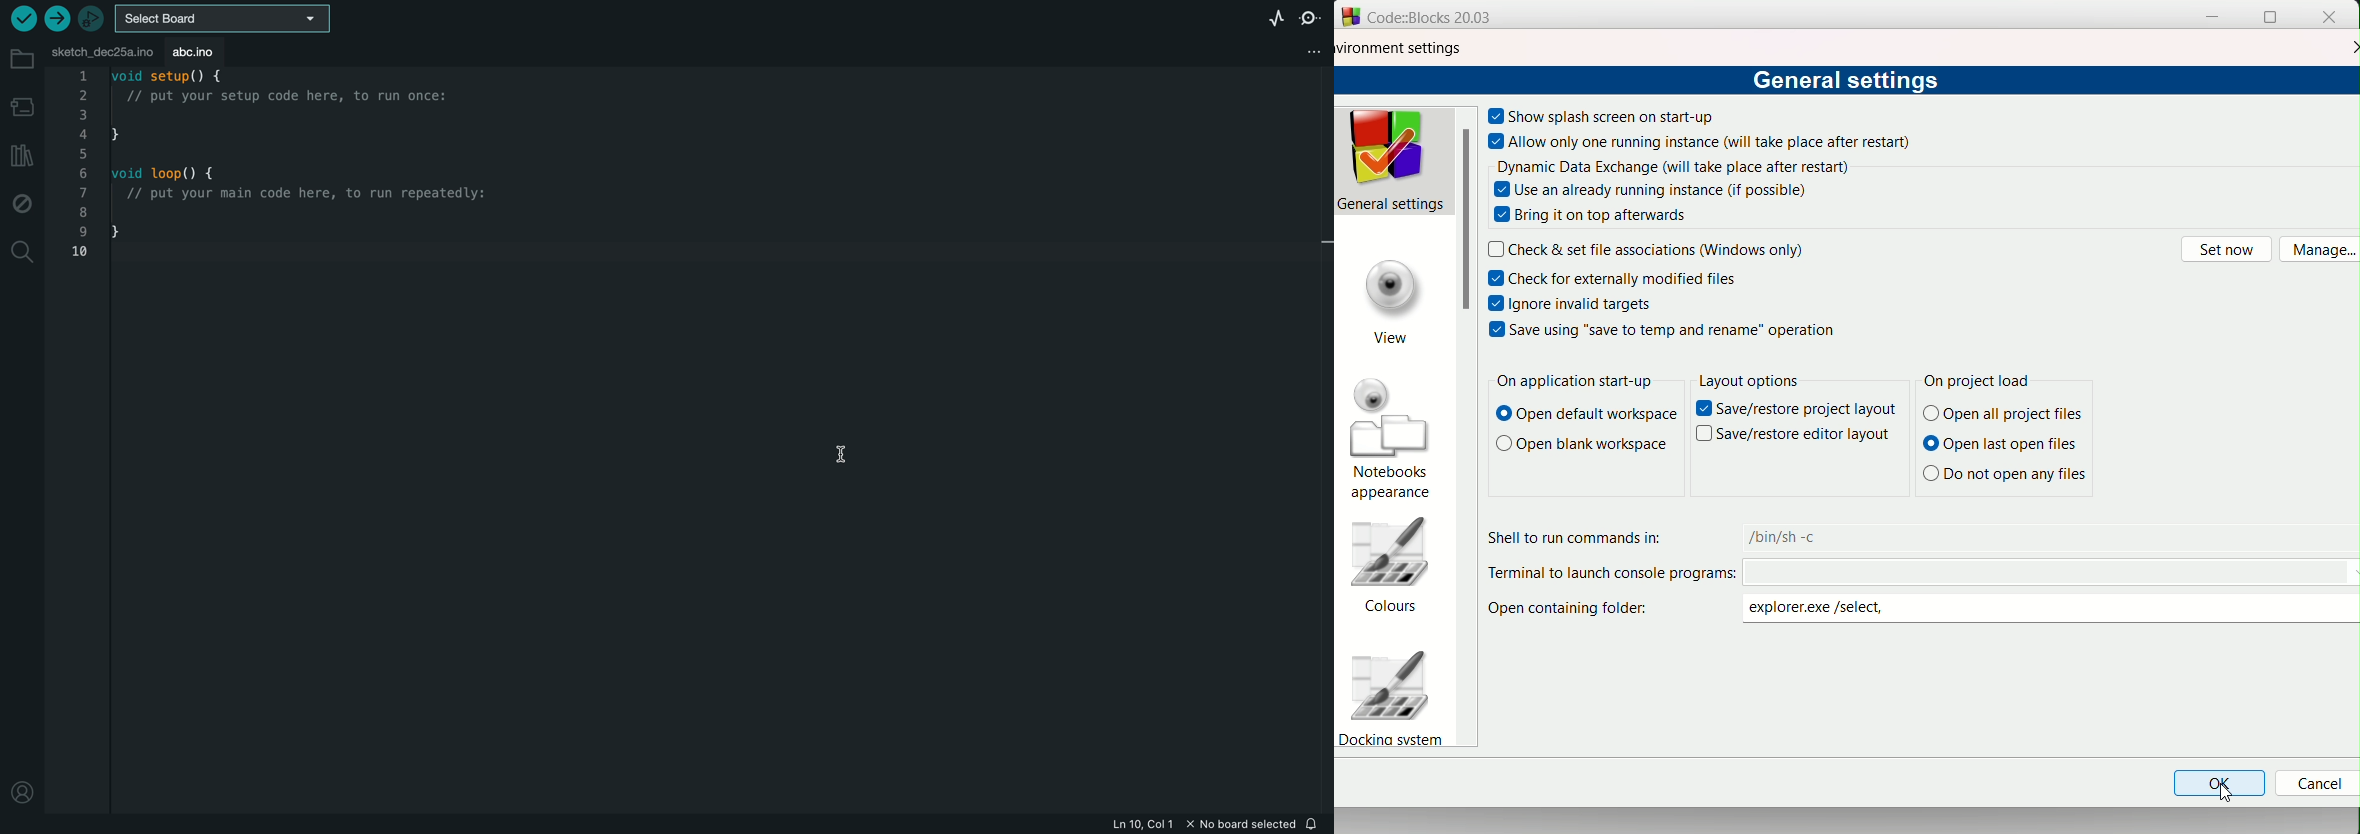 The width and height of the screenshot is (2380, 840). Describe the element at coordinates (1394, 438) in the screenshot. I see `notebooks apperances` at that location.